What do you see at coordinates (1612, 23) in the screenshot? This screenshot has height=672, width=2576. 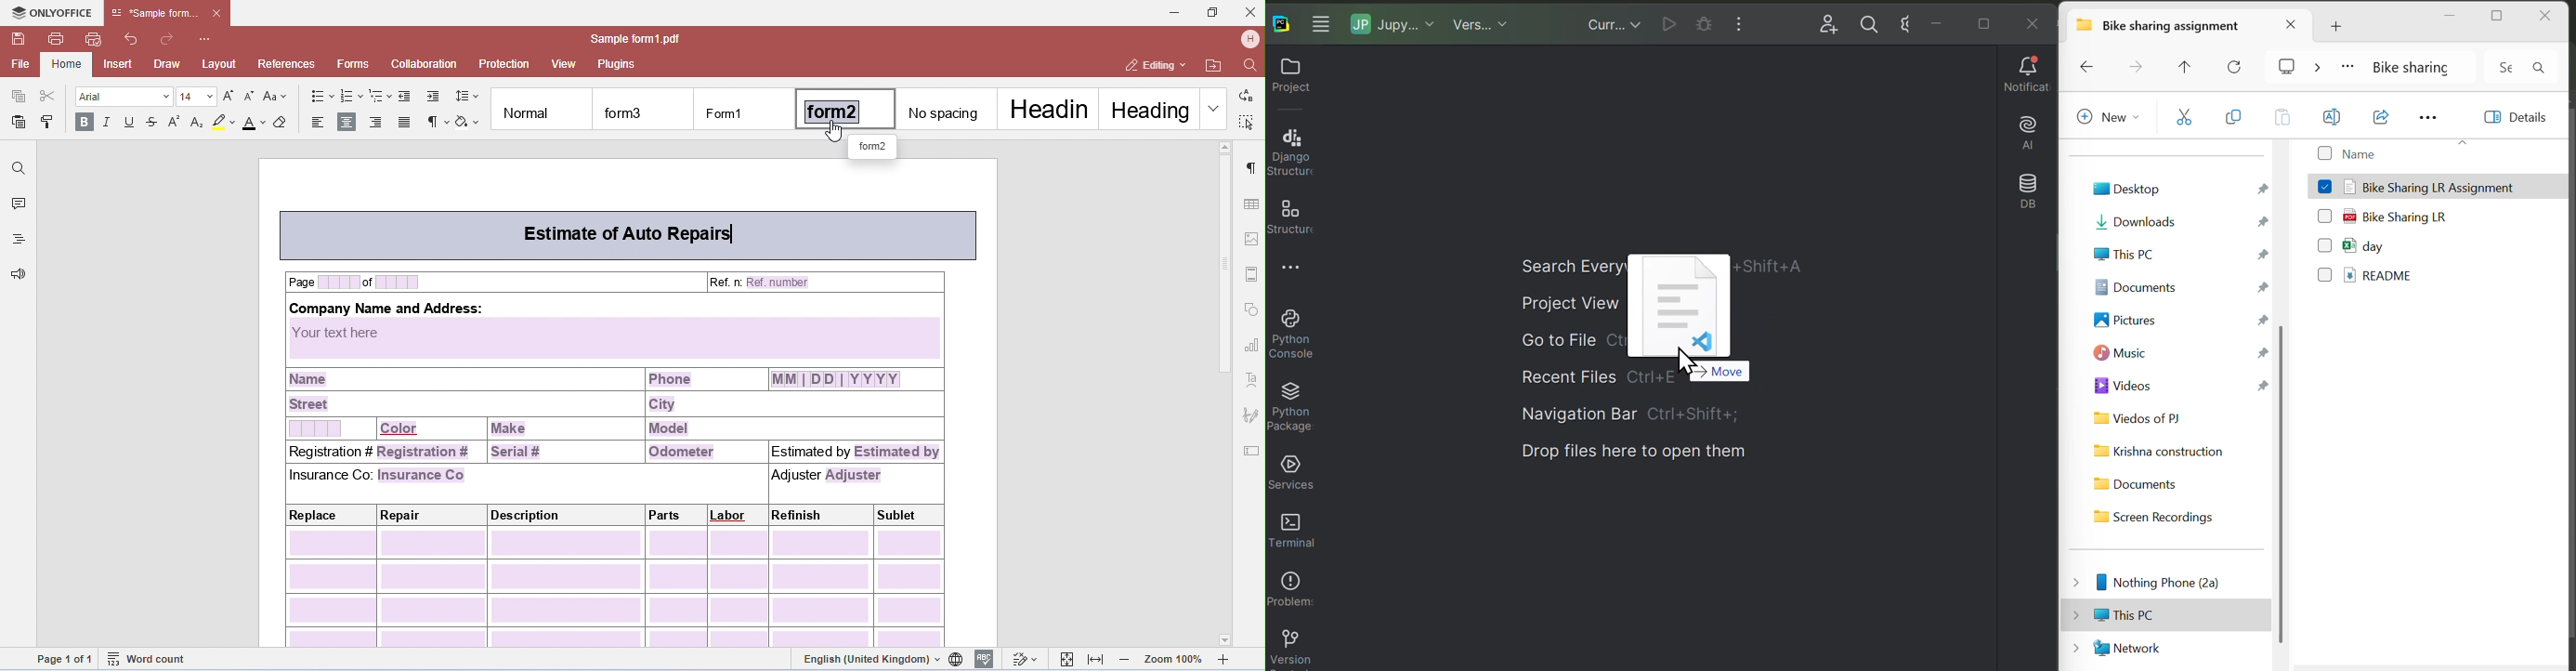 I see `Current files` at bounding box center [1612, 23].